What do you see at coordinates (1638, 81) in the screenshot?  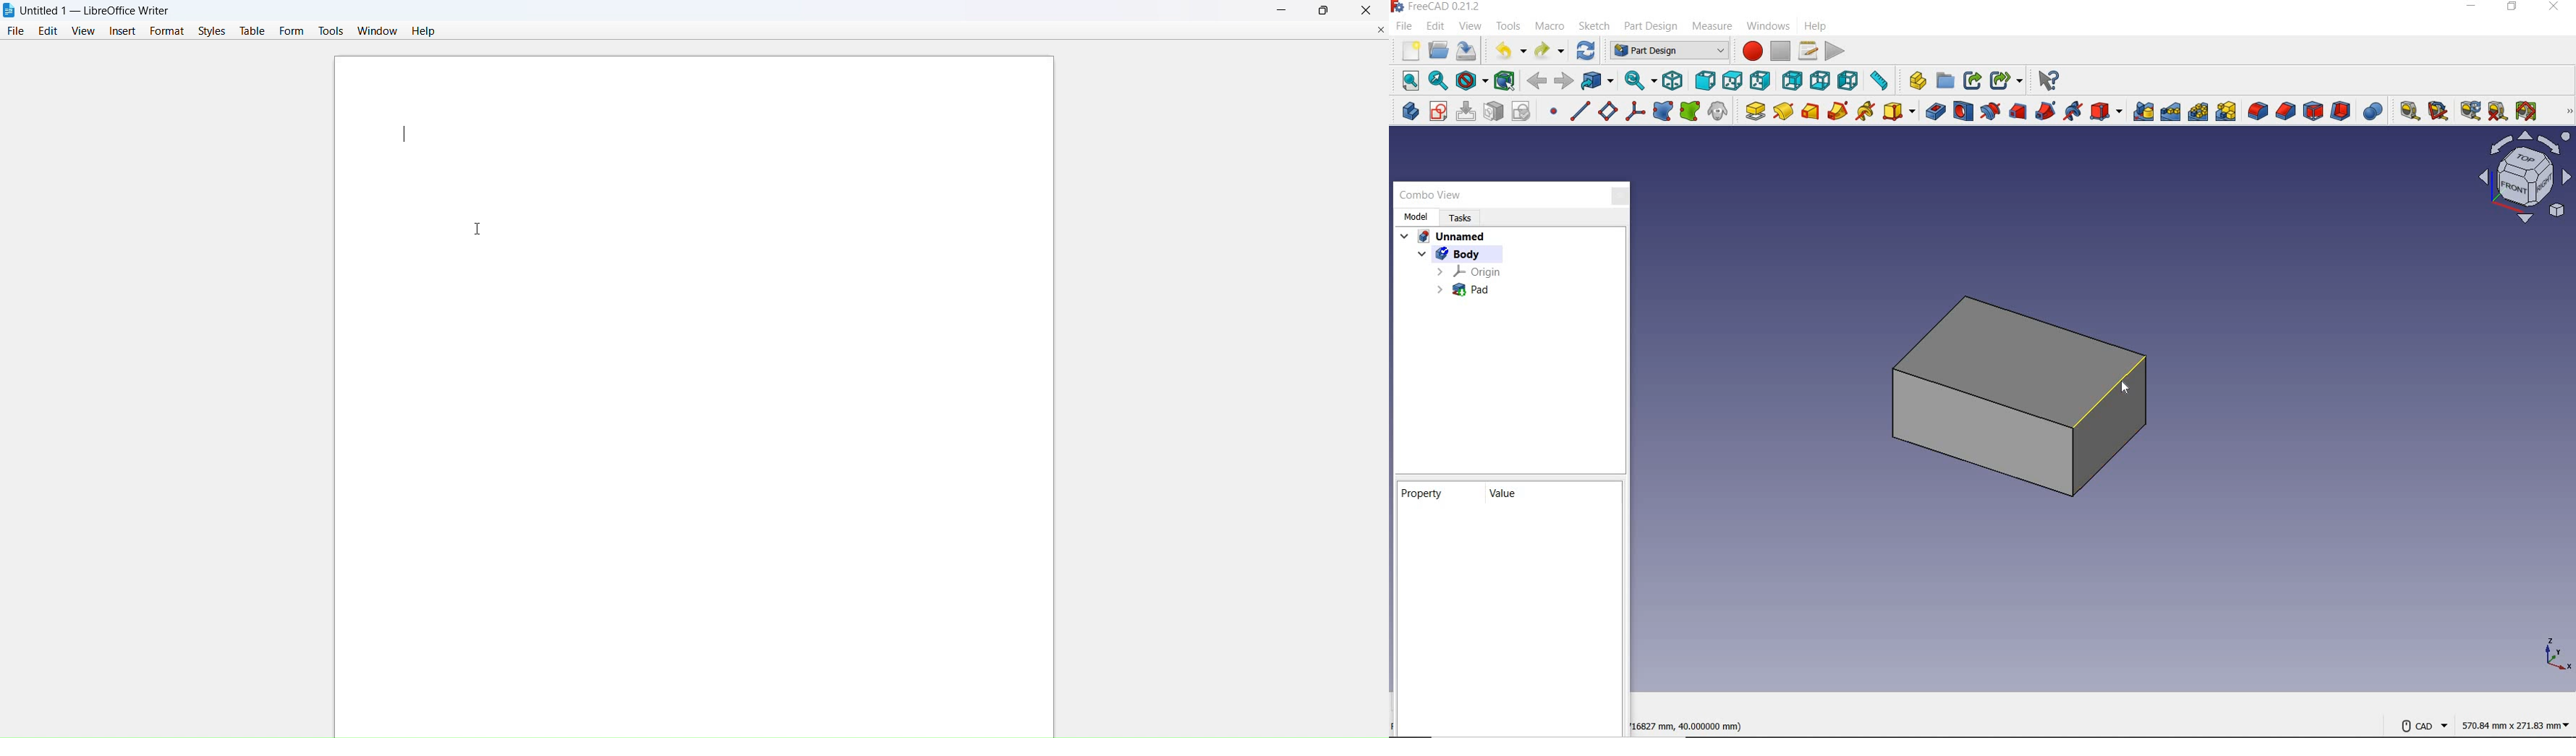 I see `sync view` at bounding box center [1638, 81].